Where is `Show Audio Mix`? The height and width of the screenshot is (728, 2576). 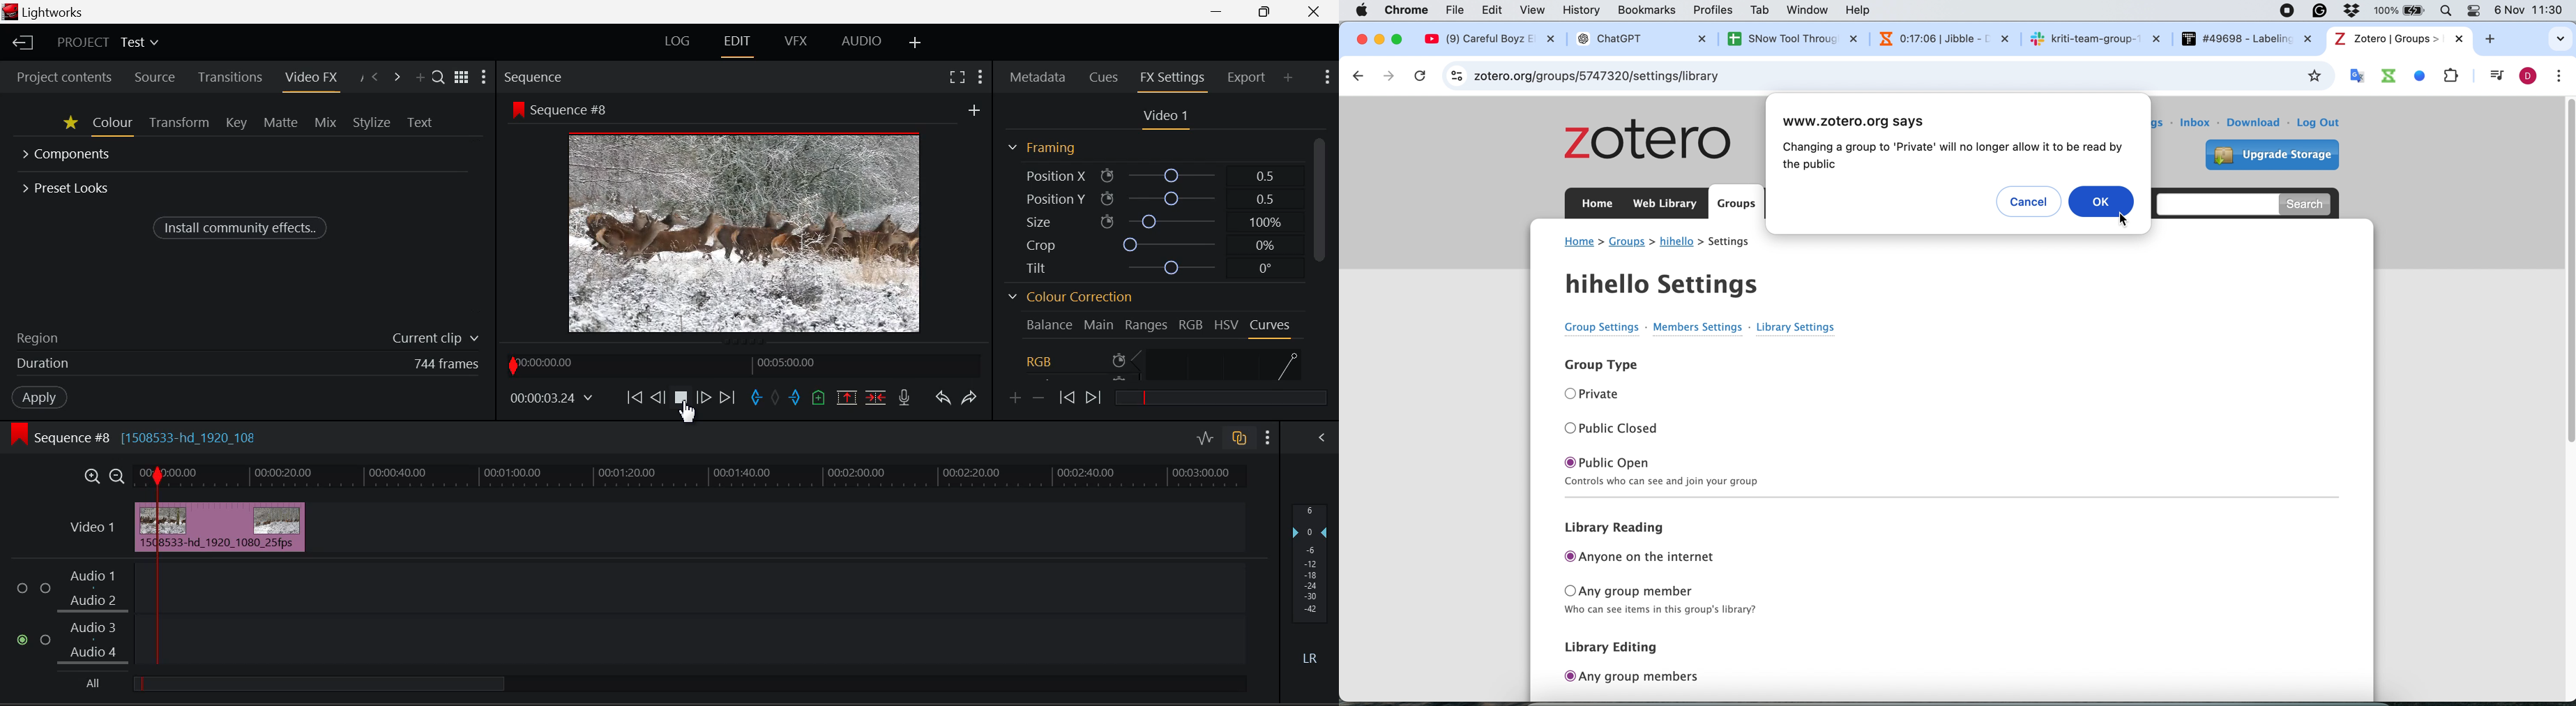 Show Audio Mix is located at coordinates (1321, 440).